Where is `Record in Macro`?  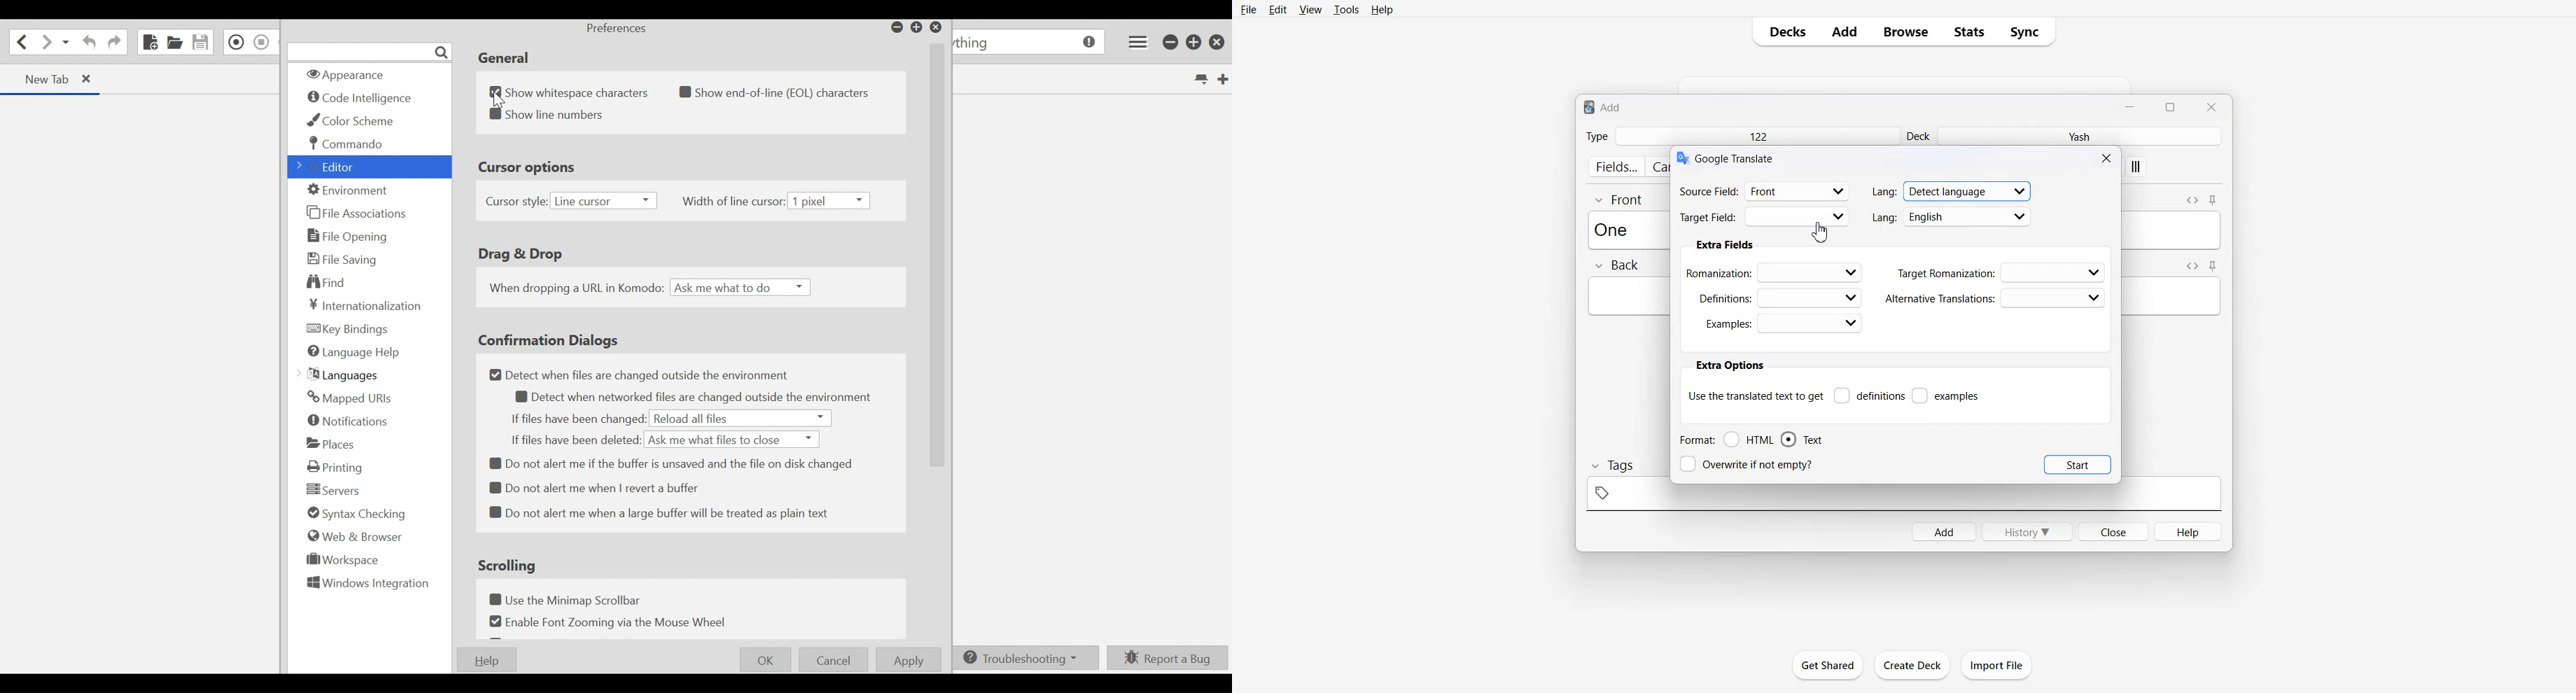 Record in Macro is located at coordinates (234, 42).